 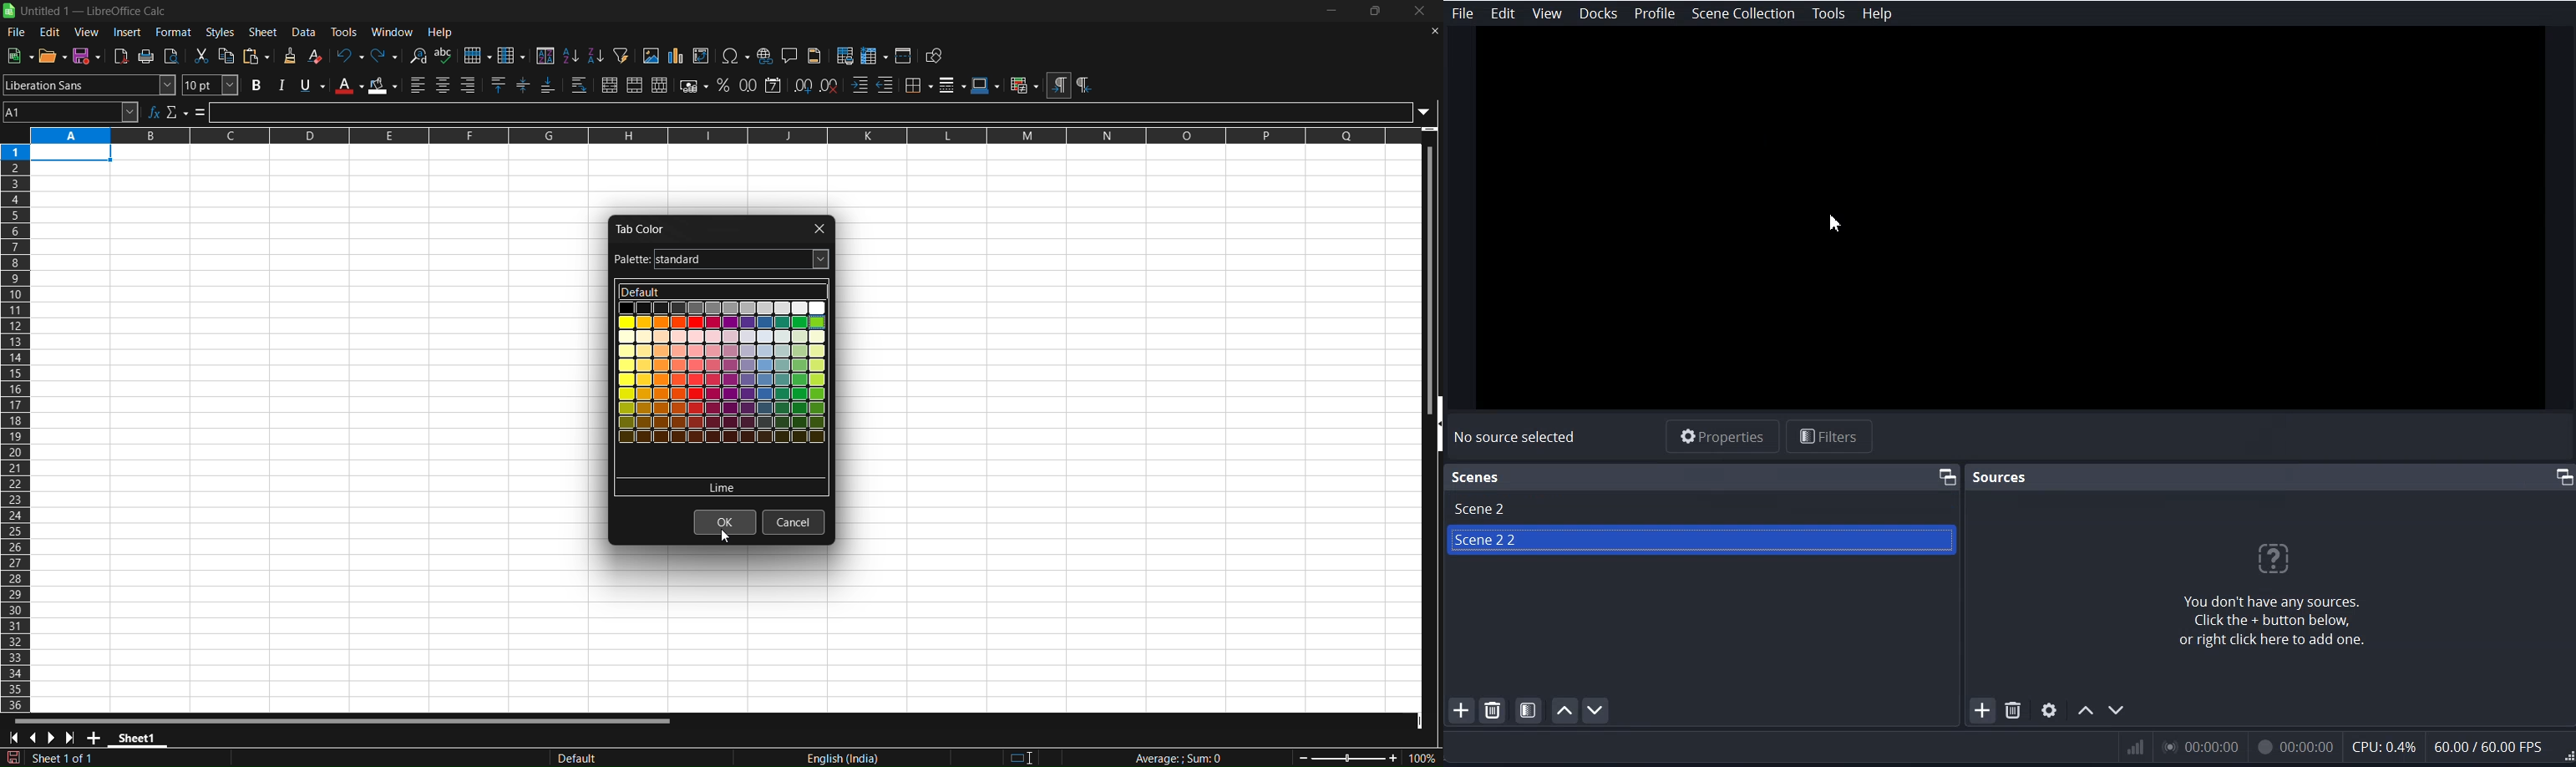 What do you see at coordinates (859, 86) in the screenshot?
I see `increase indent` at bounding box center [859, 86].